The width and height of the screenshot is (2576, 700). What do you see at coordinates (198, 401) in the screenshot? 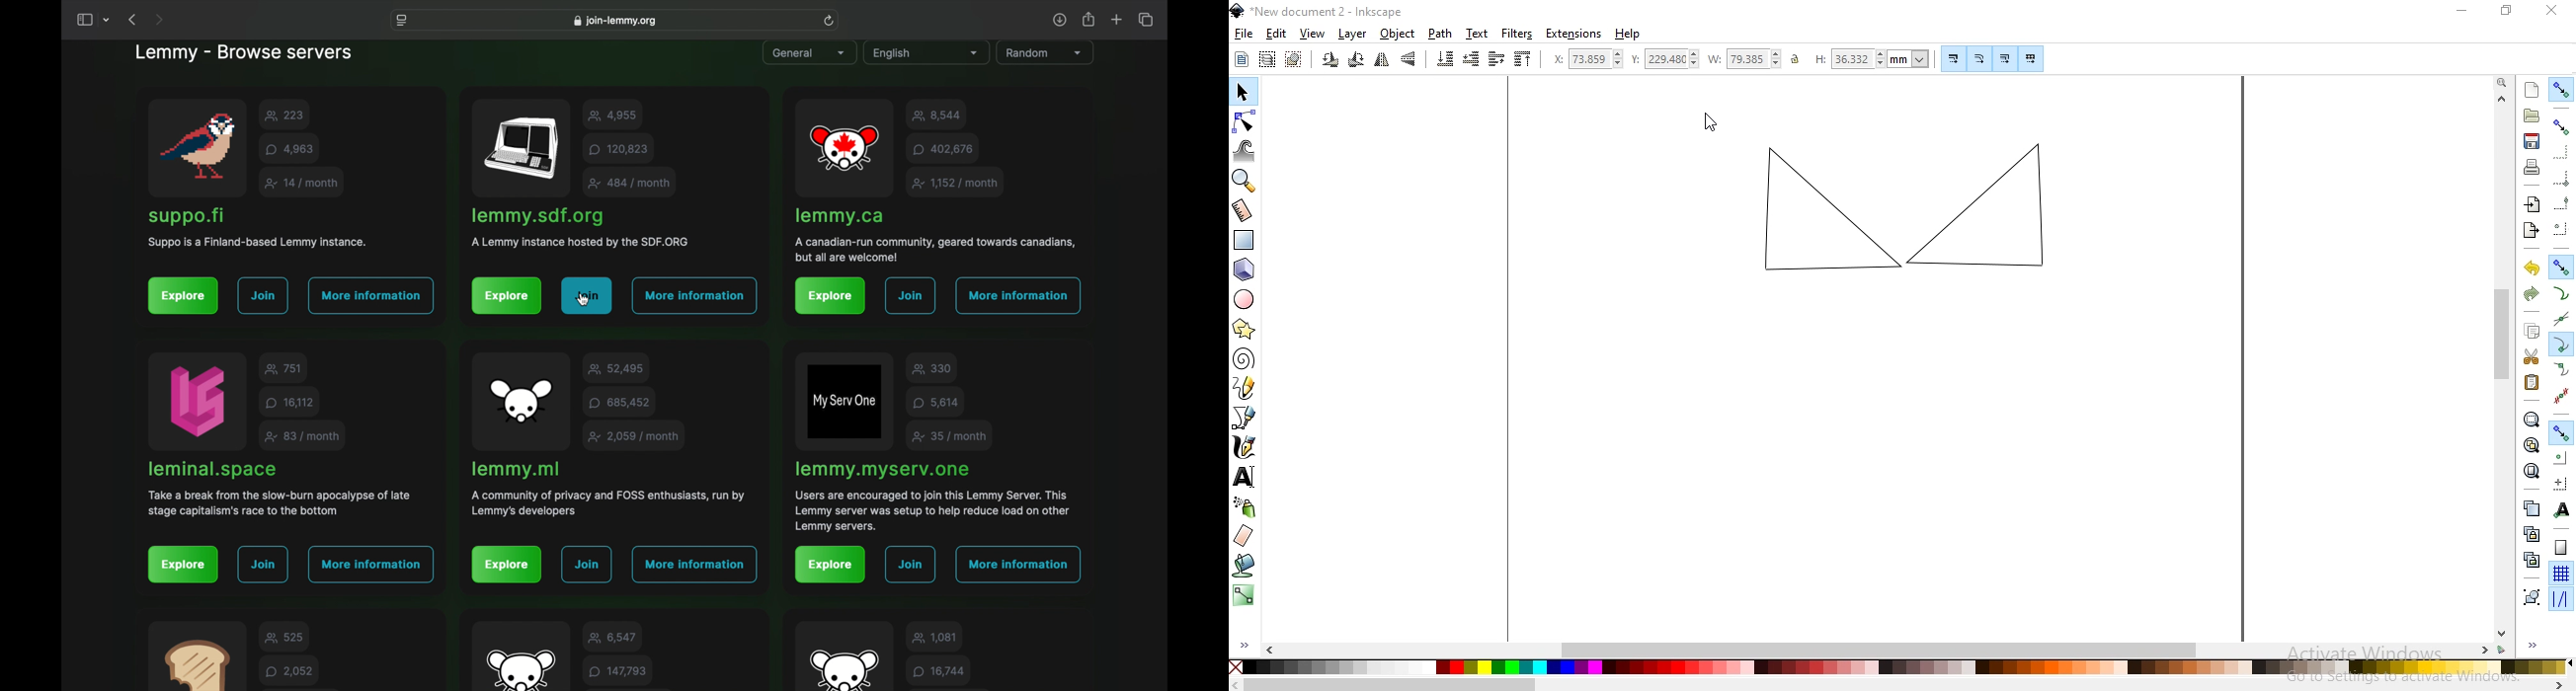
I see `server icon` at bounding box center [198, 401].